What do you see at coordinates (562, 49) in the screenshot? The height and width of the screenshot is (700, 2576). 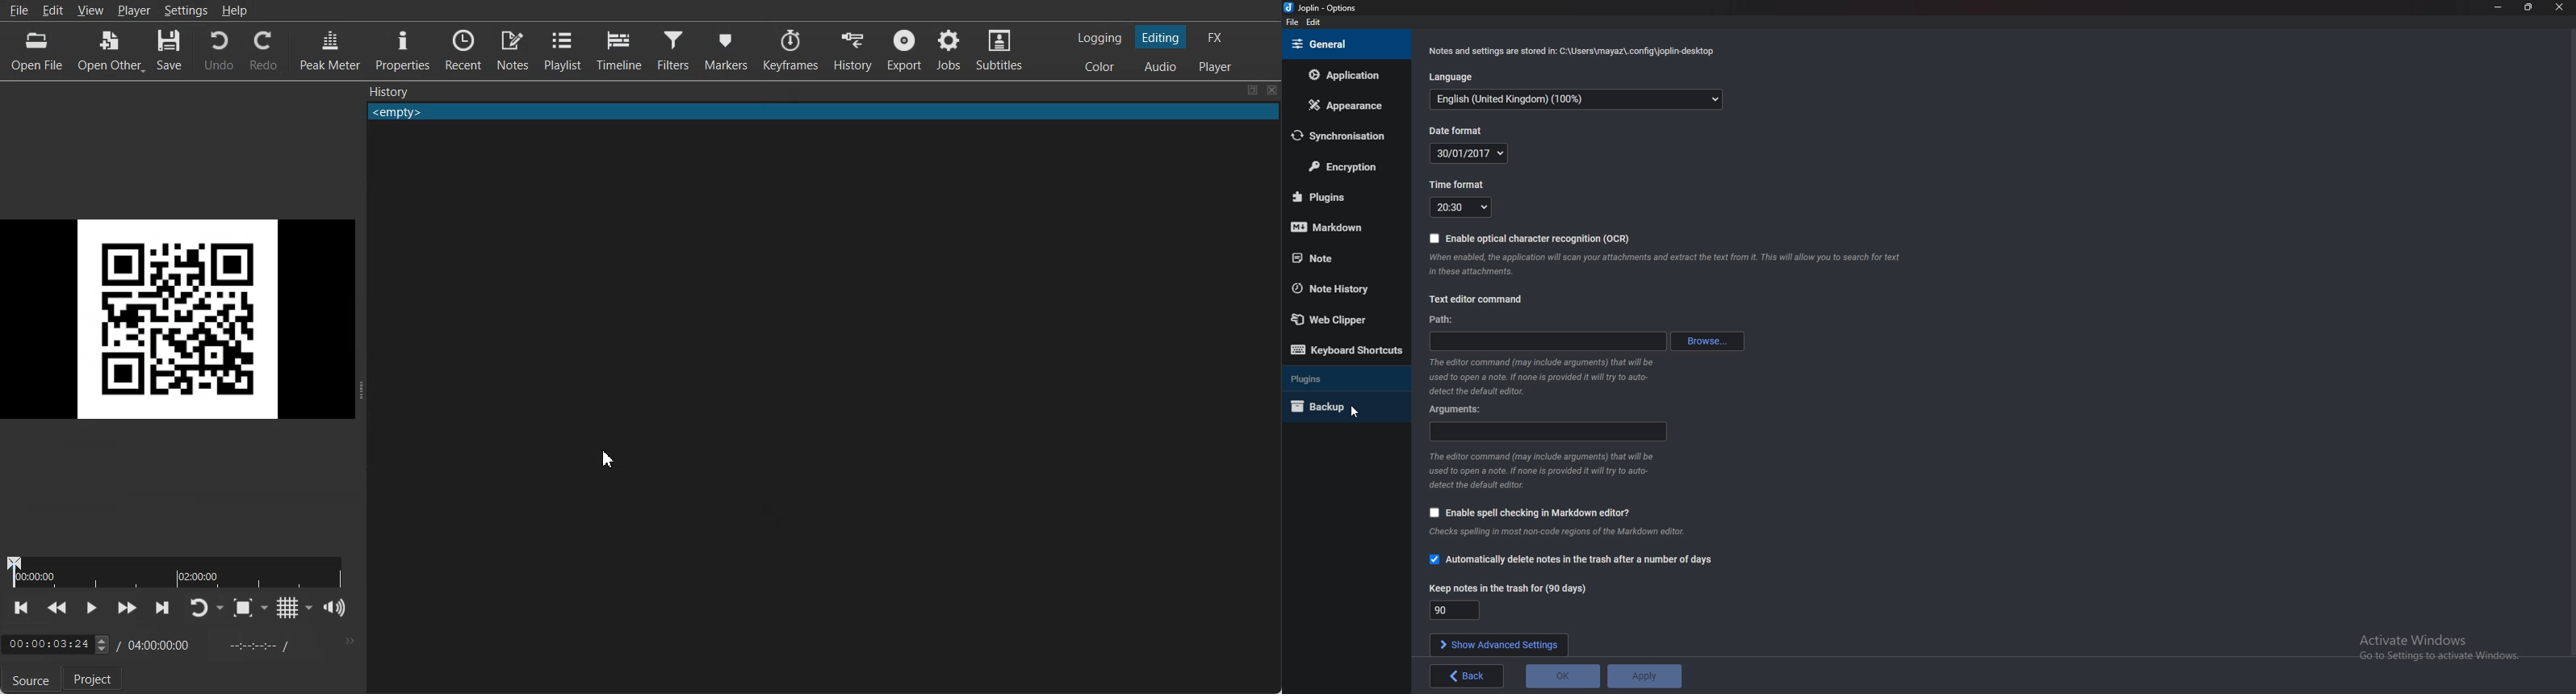 I see `Playlist` at bounding box center [562, 49].